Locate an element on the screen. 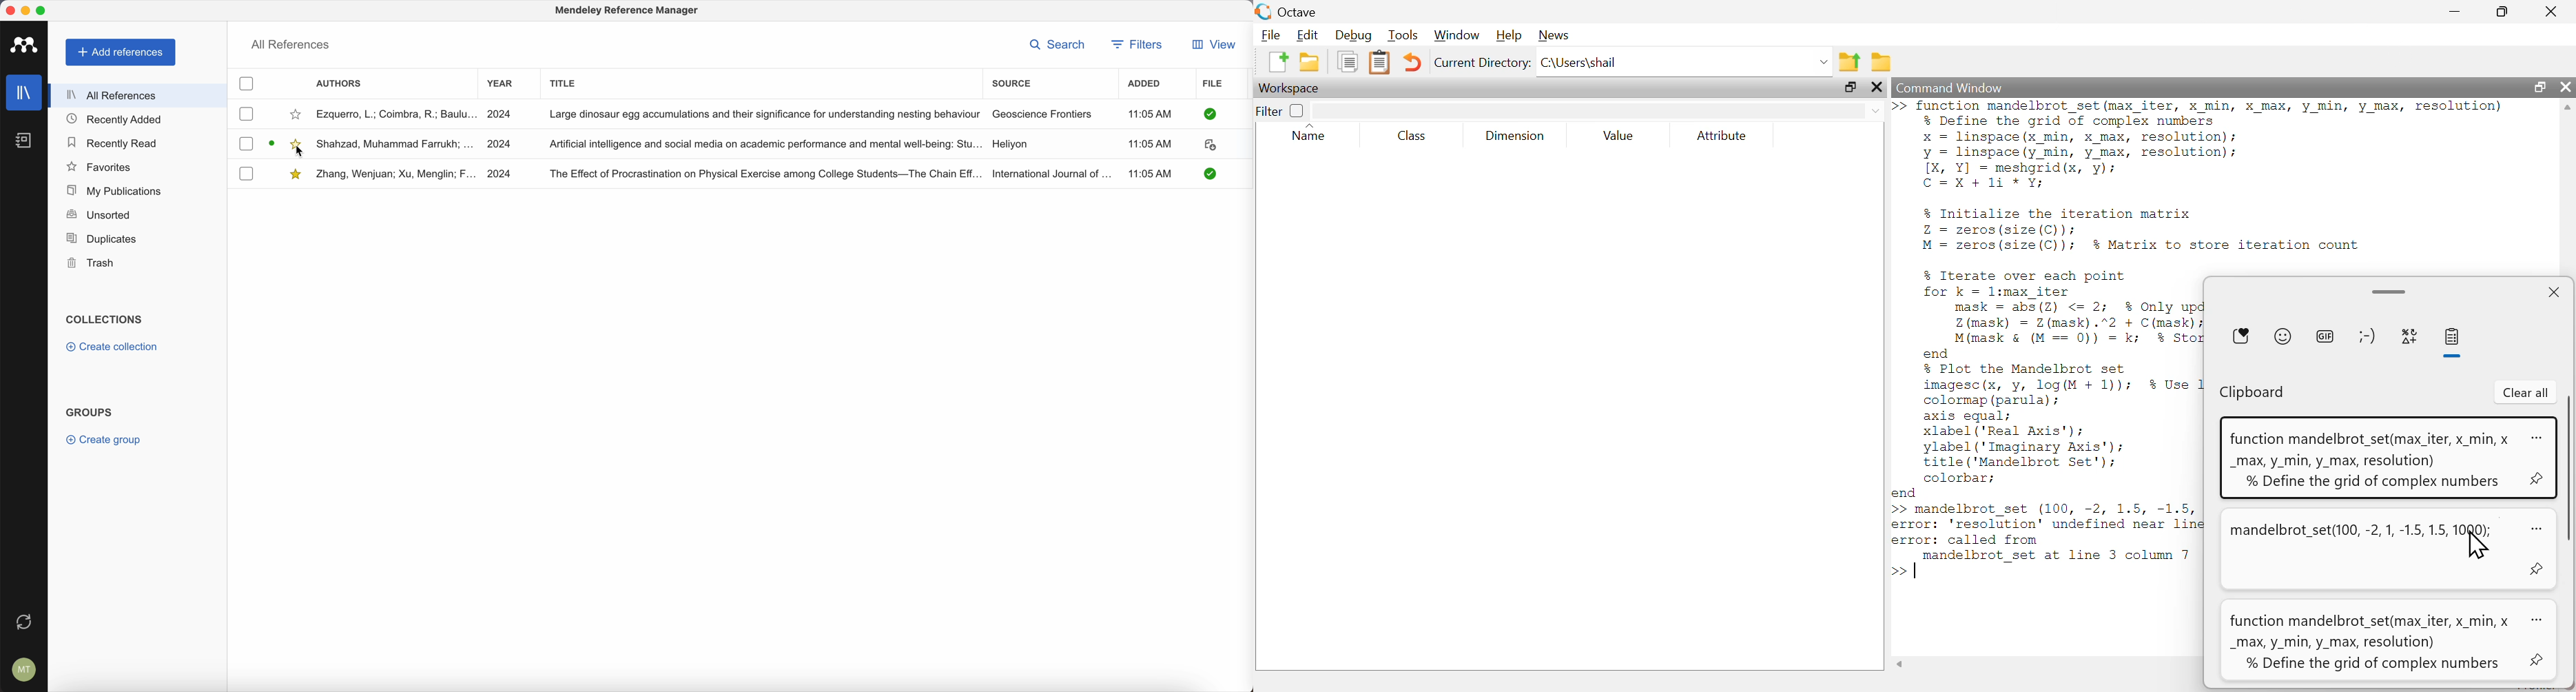  Current Directory: is located at coordinates (1482, 64).